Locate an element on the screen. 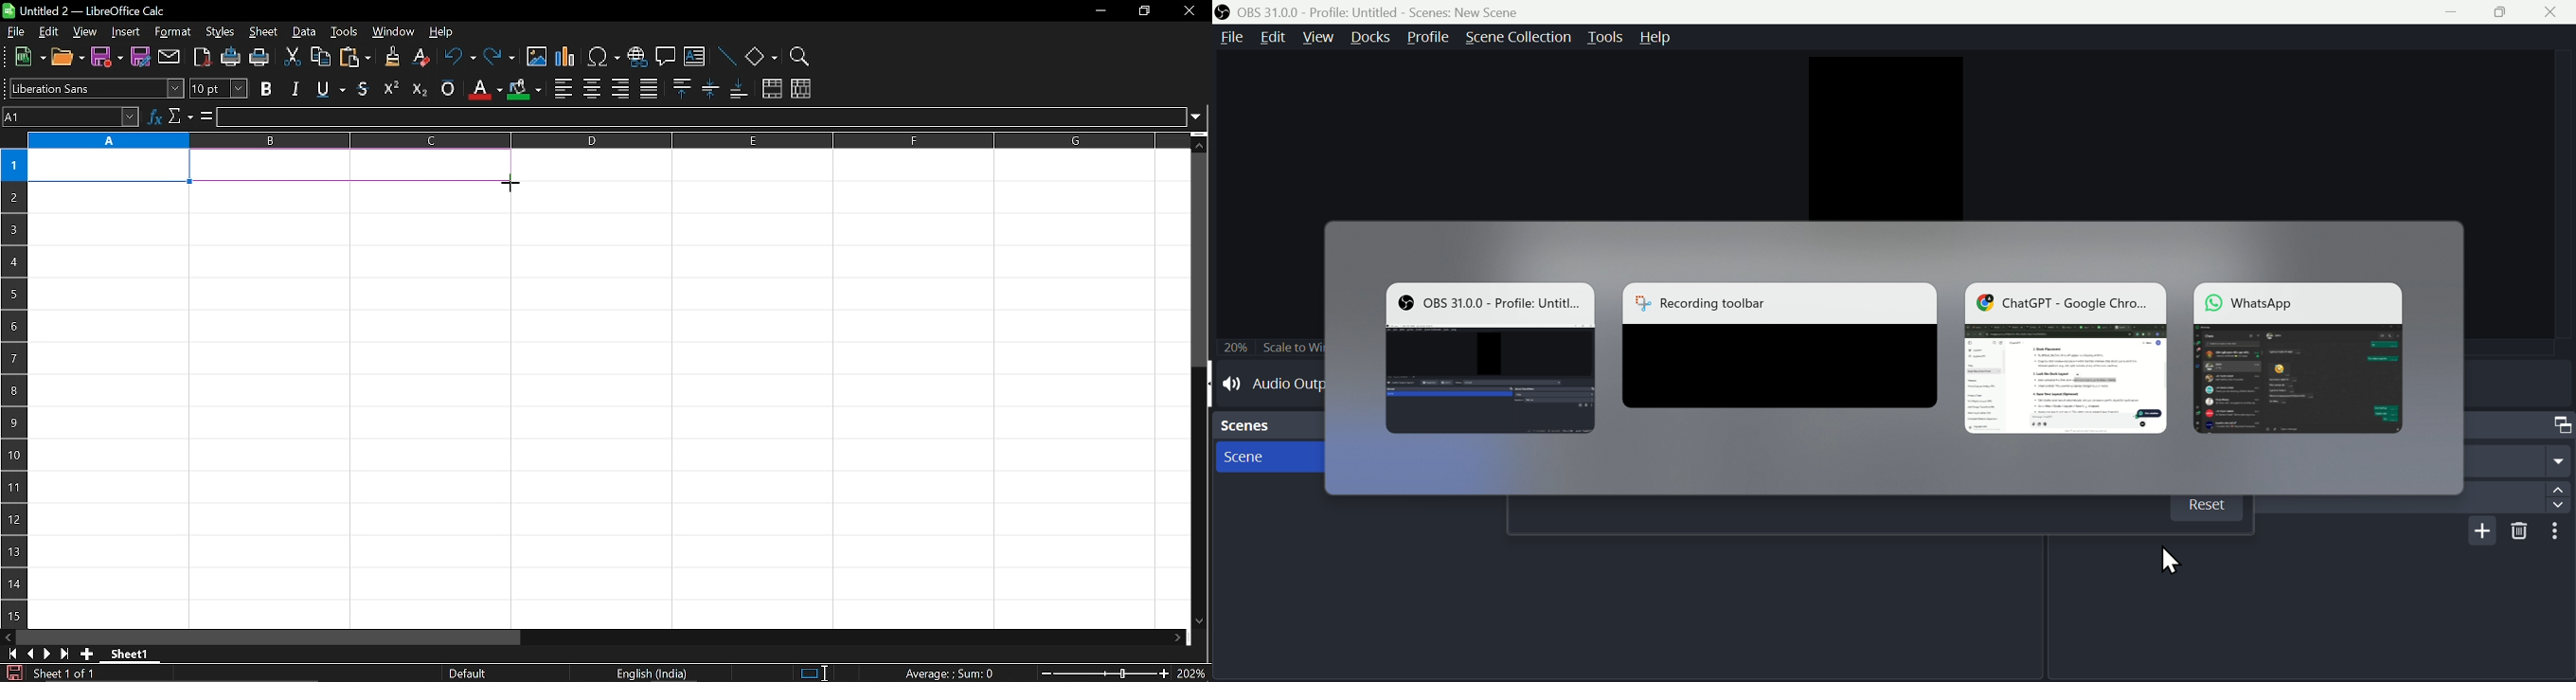 Image resolution: width=2576 pixels, height=700 pixels. restore is located at coordinates (2499, 13).